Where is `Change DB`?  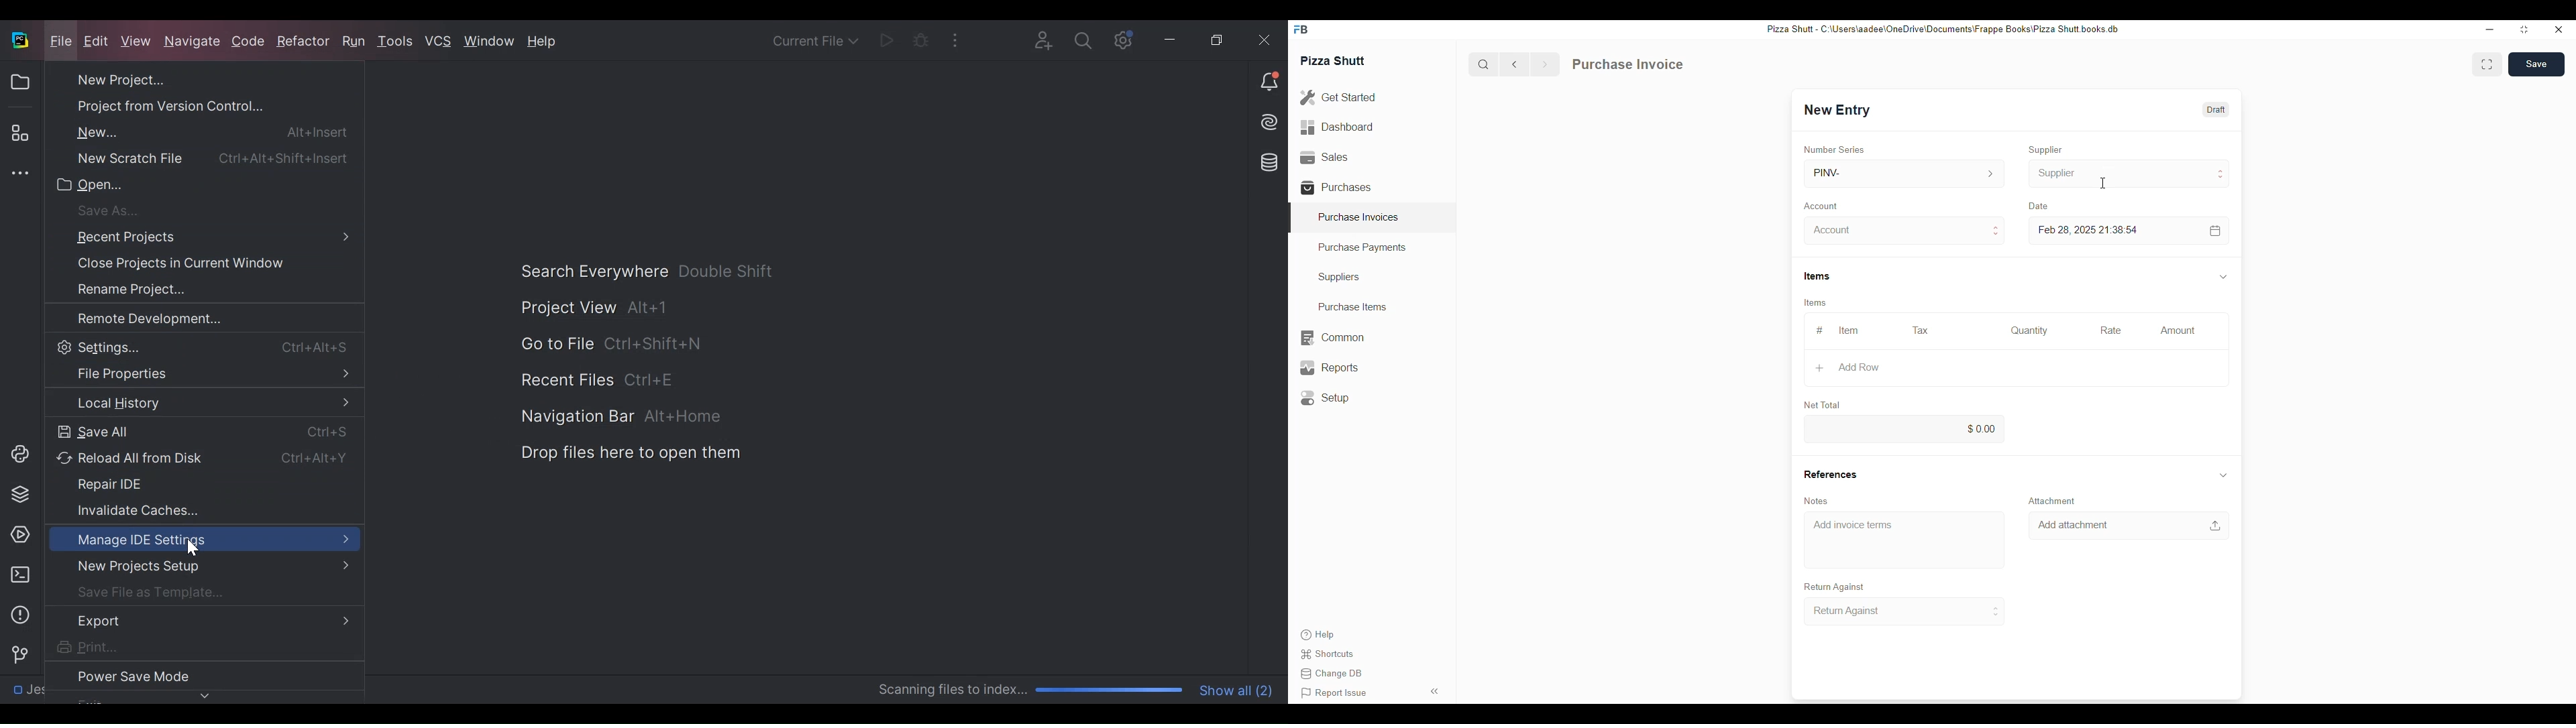 Change DB is located at coordinates (1334, 675).